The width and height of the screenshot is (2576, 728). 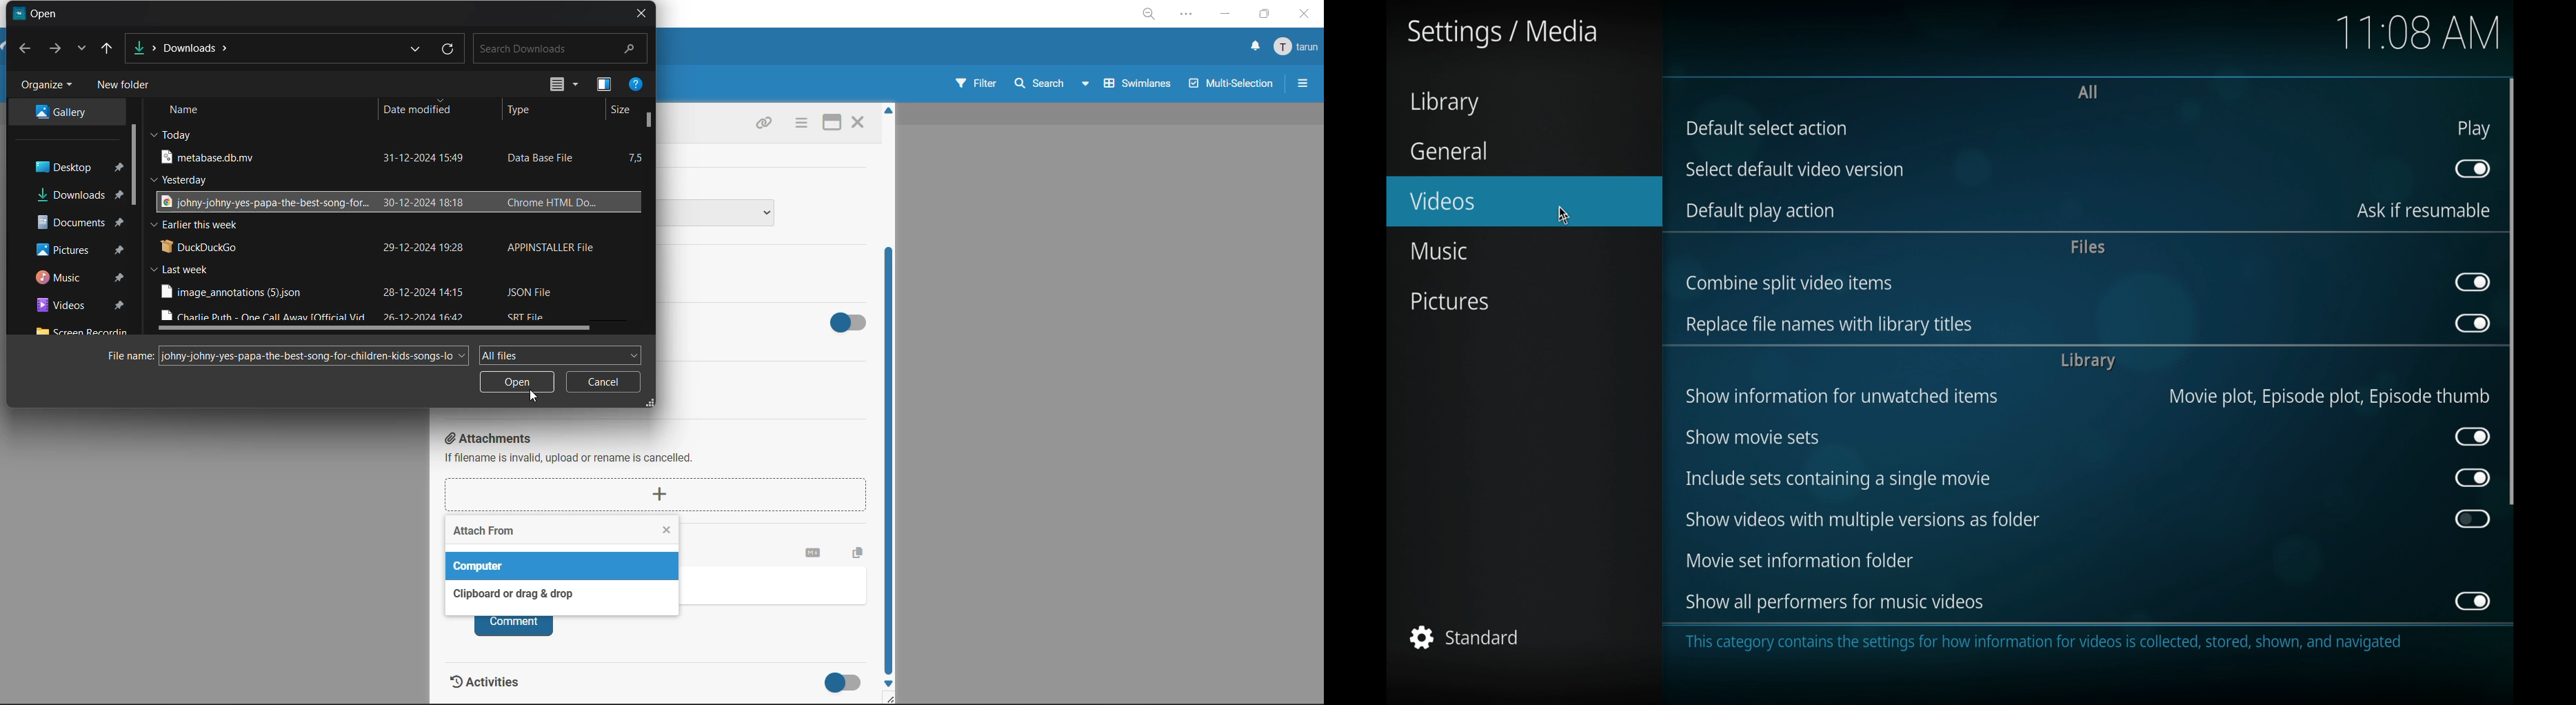 I want to click on documents, so click(x=69, y=224).